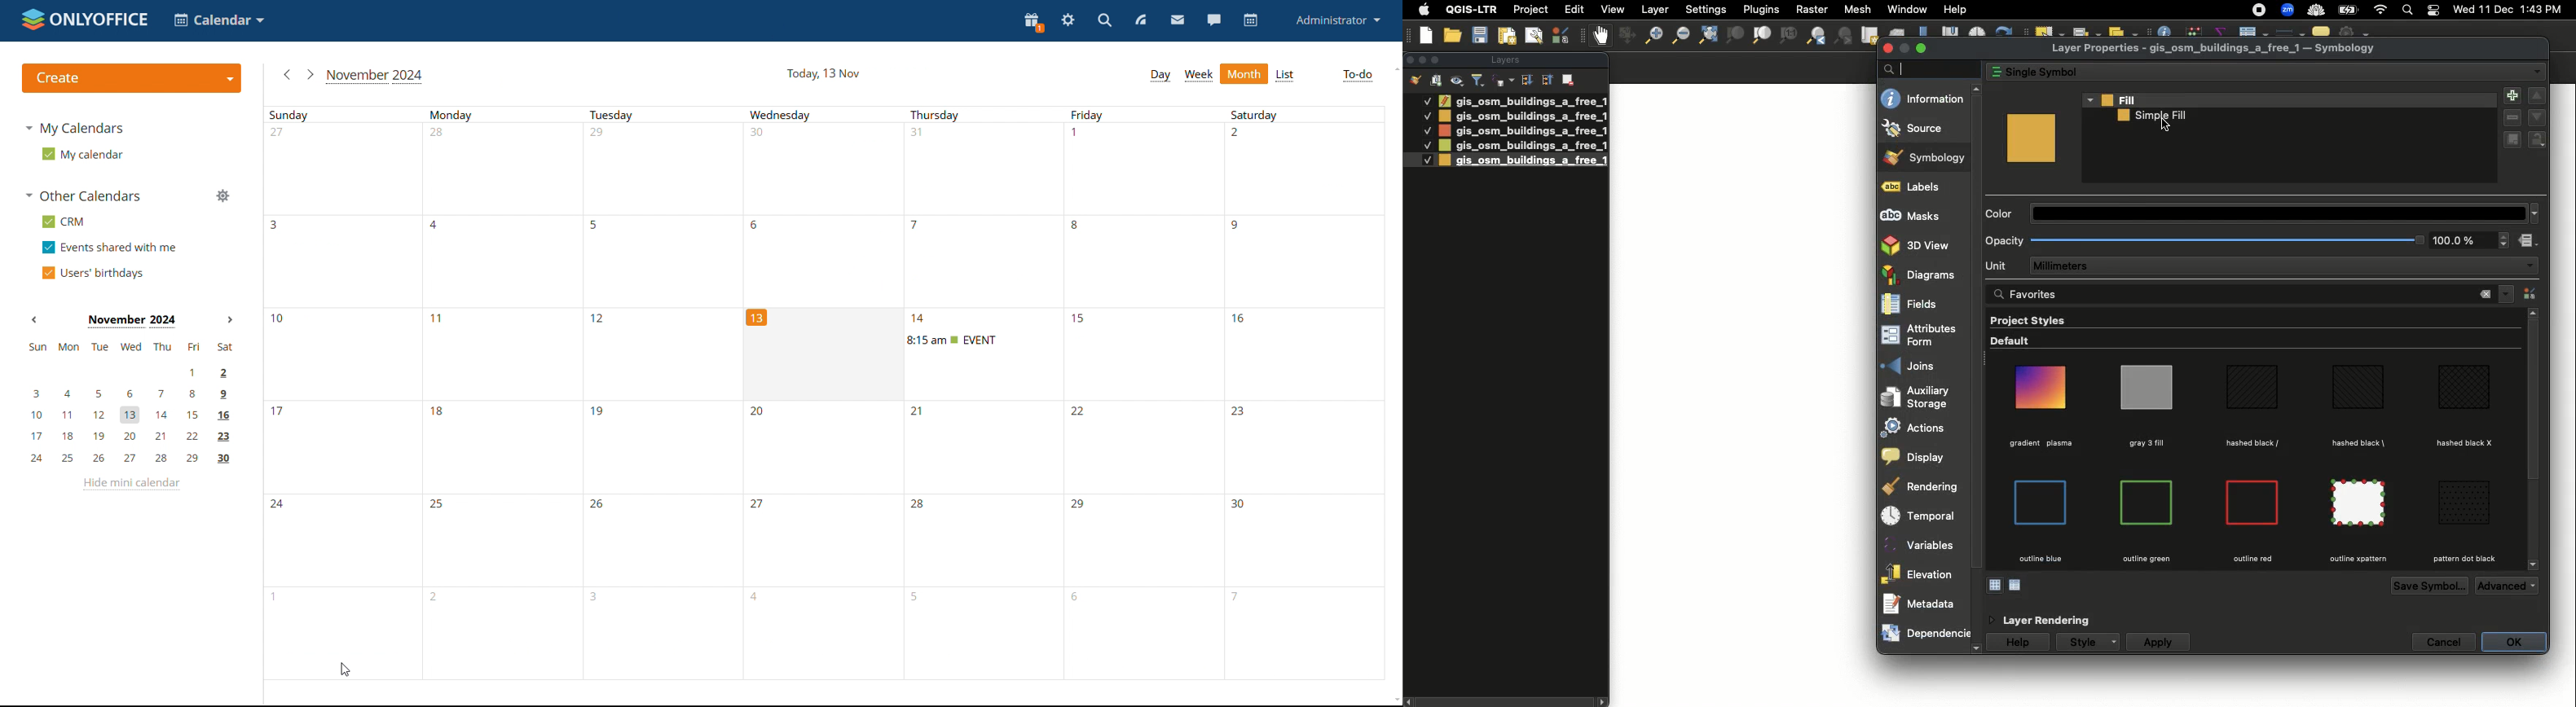 The height and width of the screenshot is (728, 2576). I want to click on logo, so click(85, 20).